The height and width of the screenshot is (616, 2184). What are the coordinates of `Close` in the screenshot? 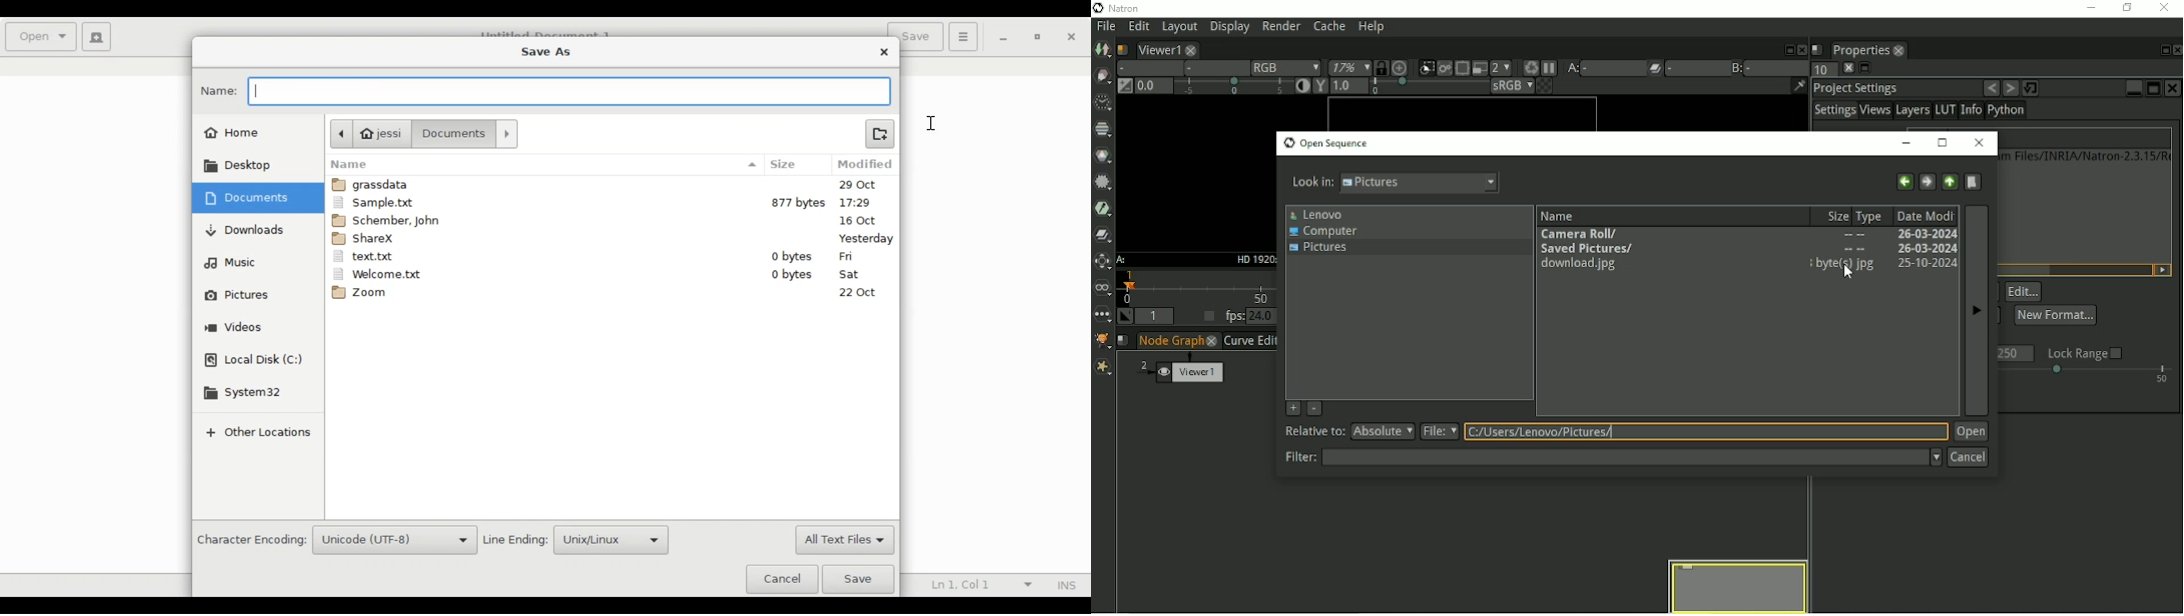 It's located at (1072, 38).